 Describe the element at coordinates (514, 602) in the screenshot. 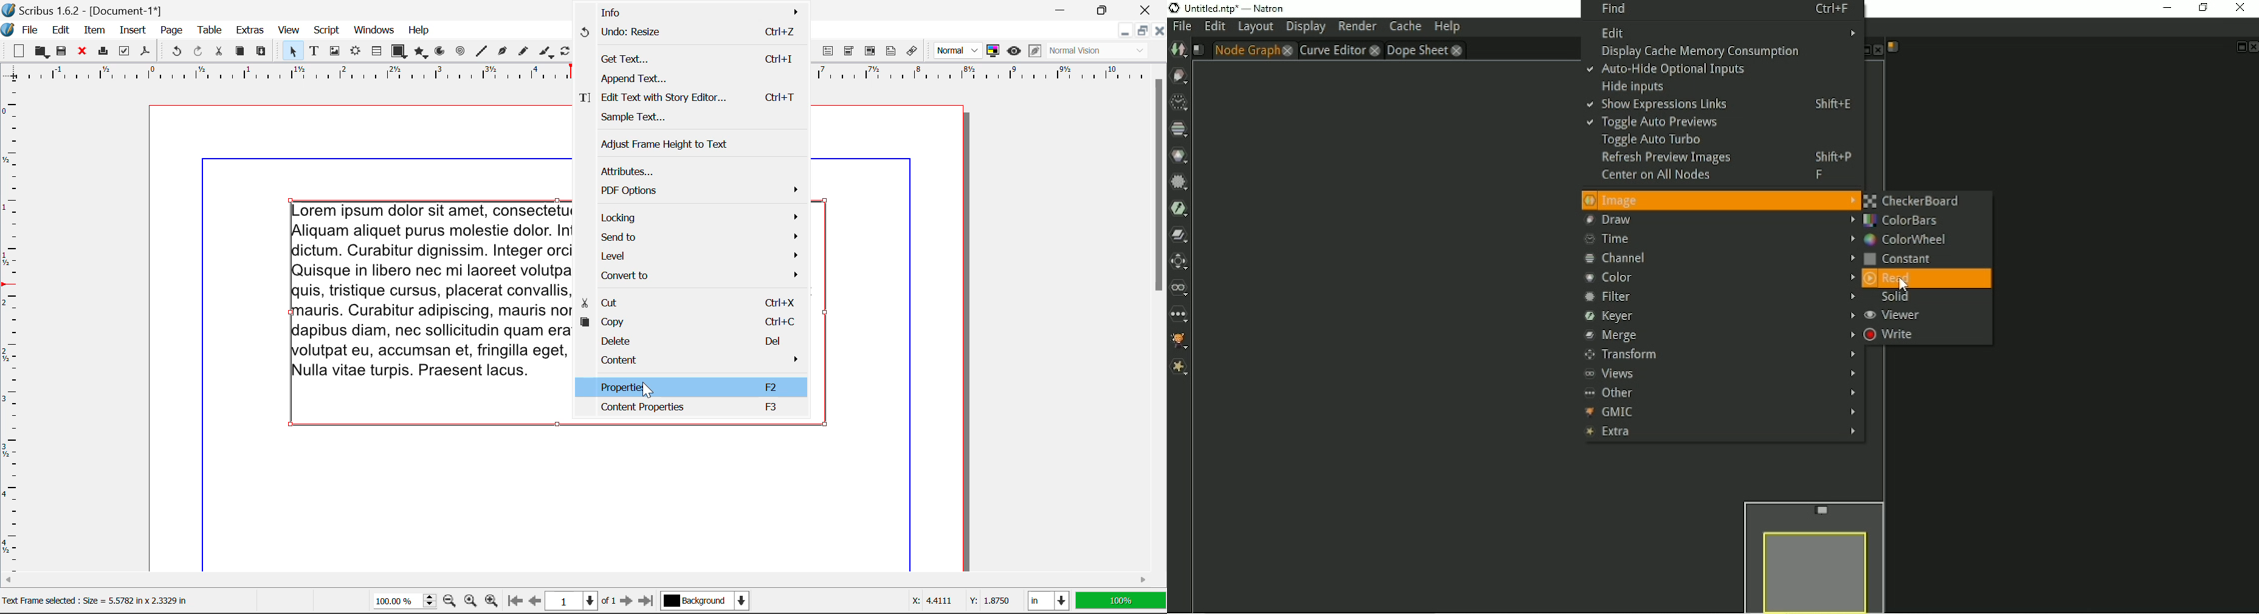

I see `First Page` at that location.